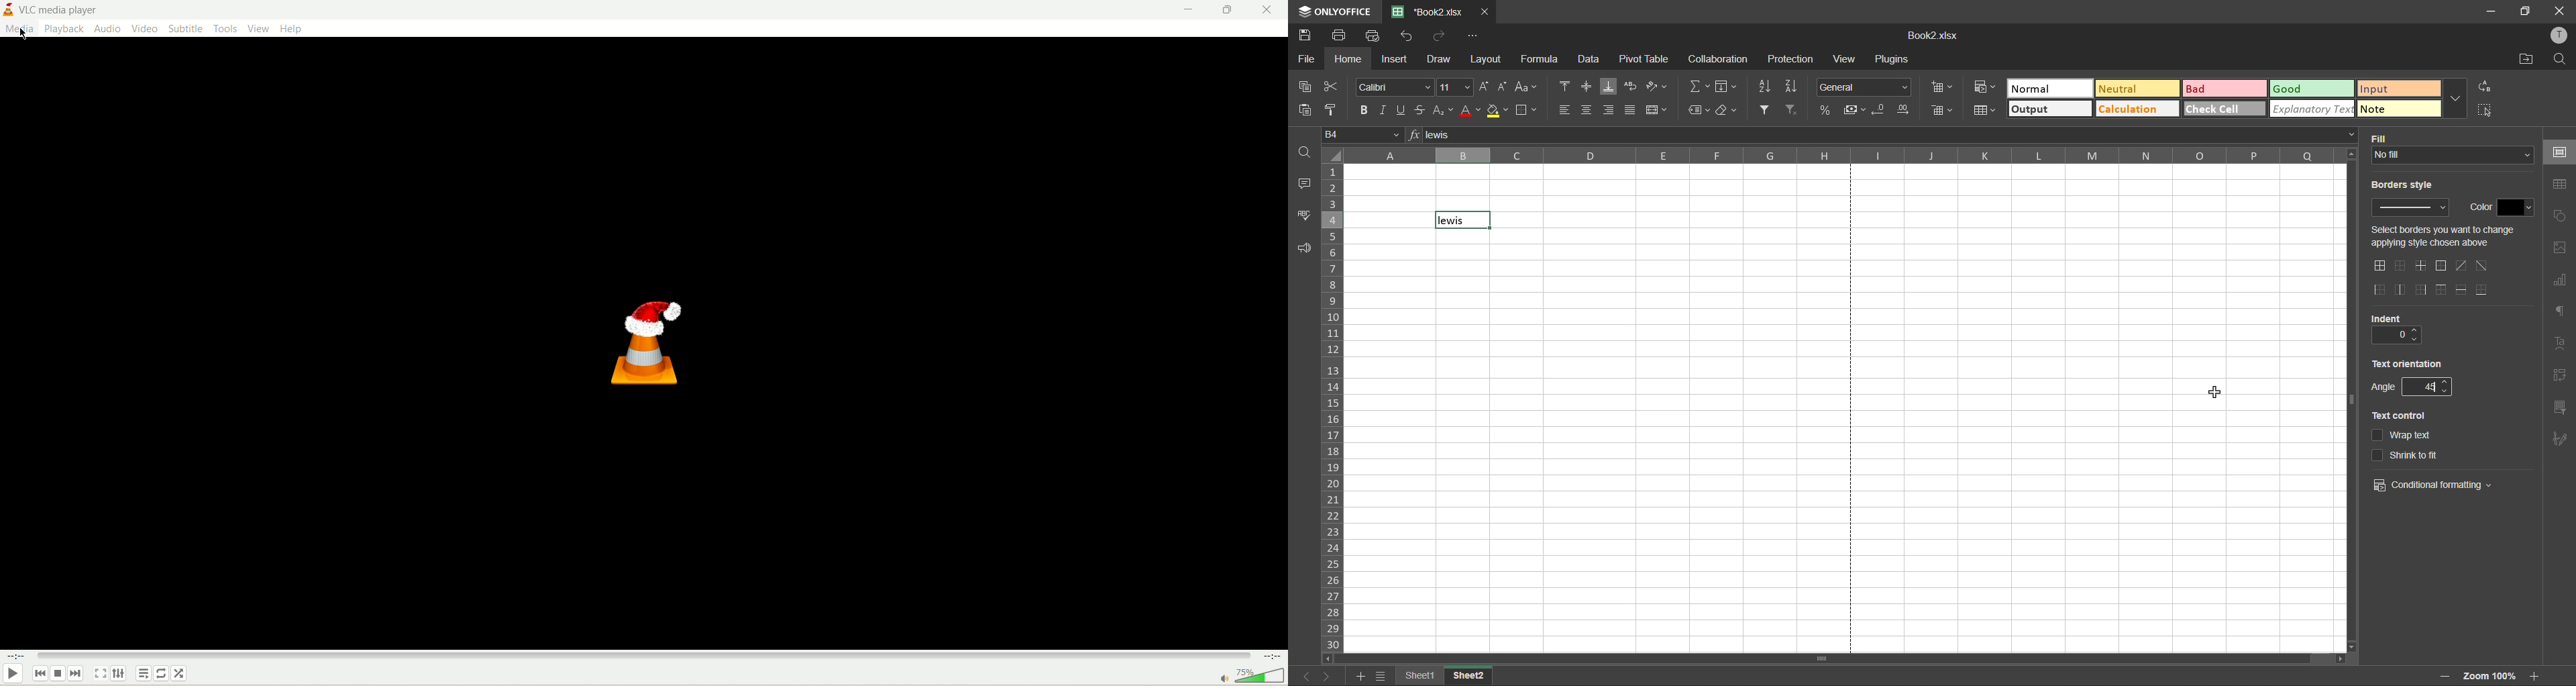 Image resolution: width=2576 pixels, height=700 pixels. I want to click on change case, so click(1528, 89).